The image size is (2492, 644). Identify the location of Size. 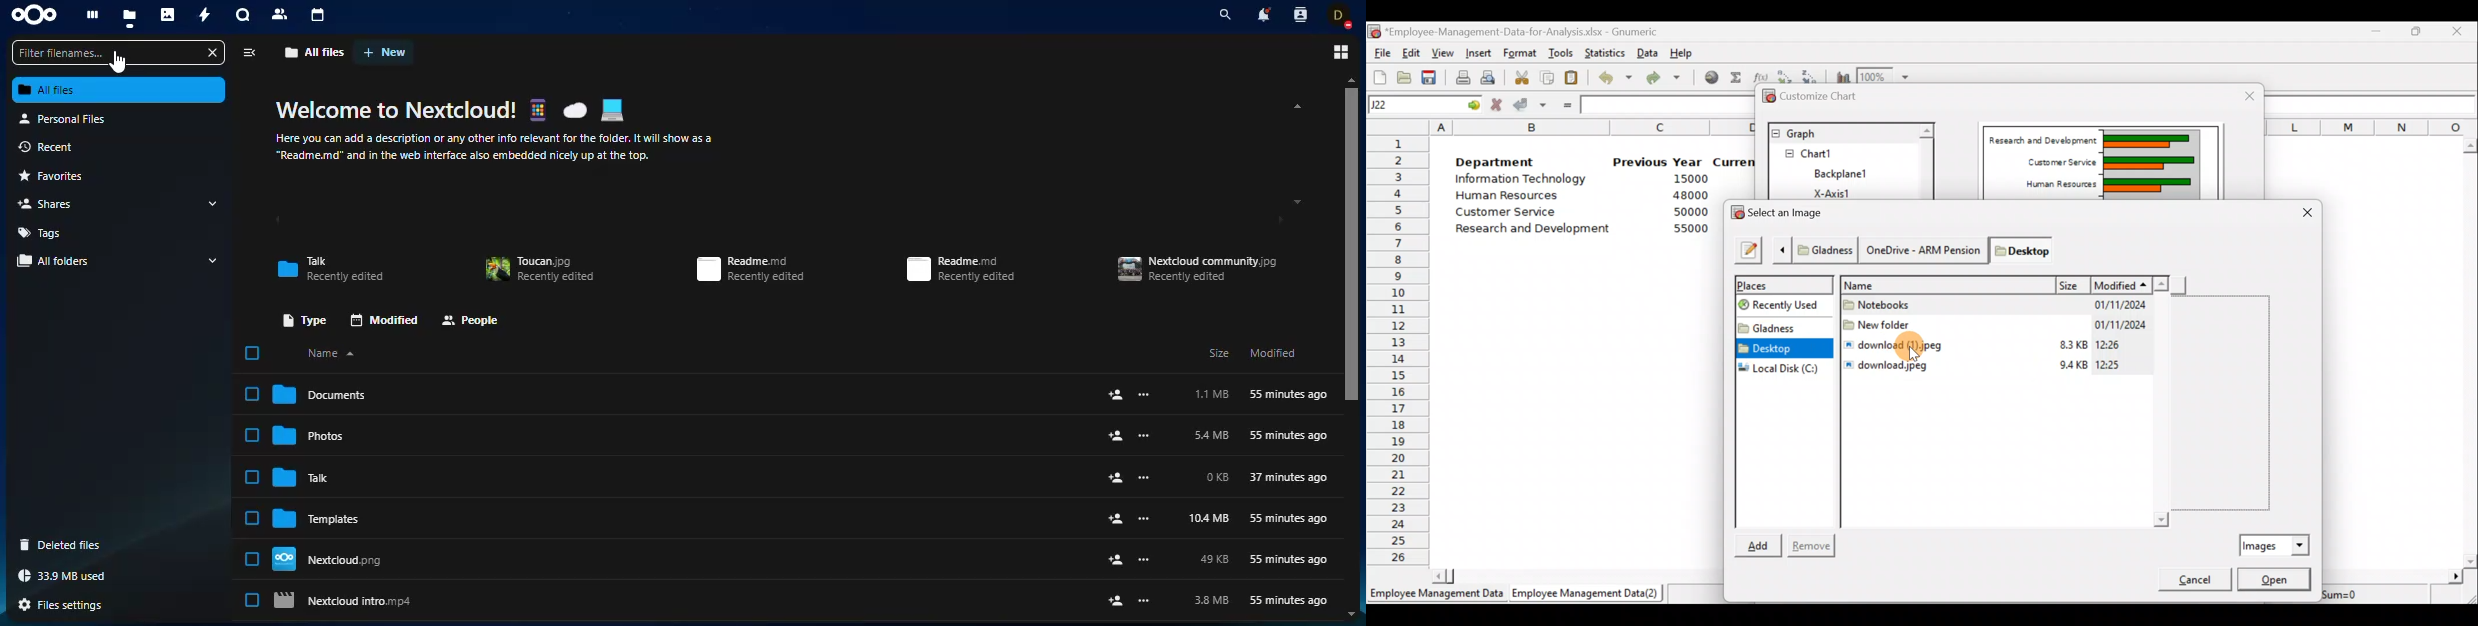
(2075, 283).